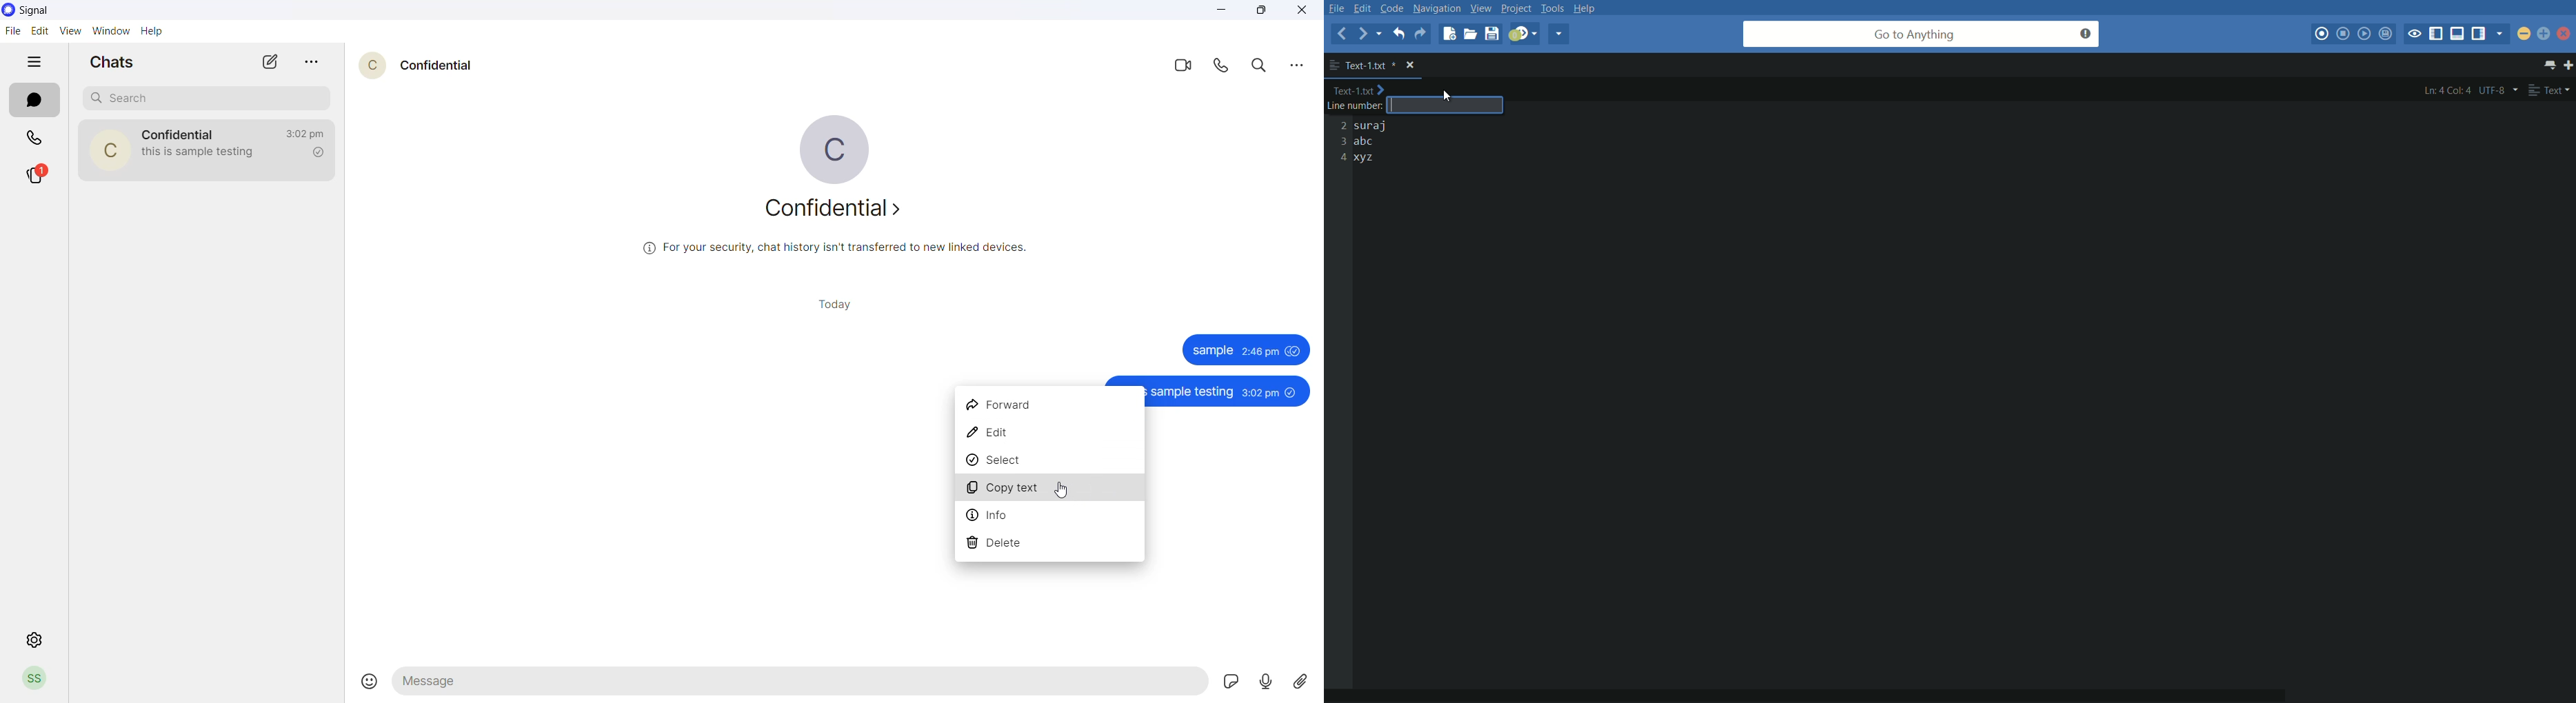  I want to click on call, so click(1223, 68).